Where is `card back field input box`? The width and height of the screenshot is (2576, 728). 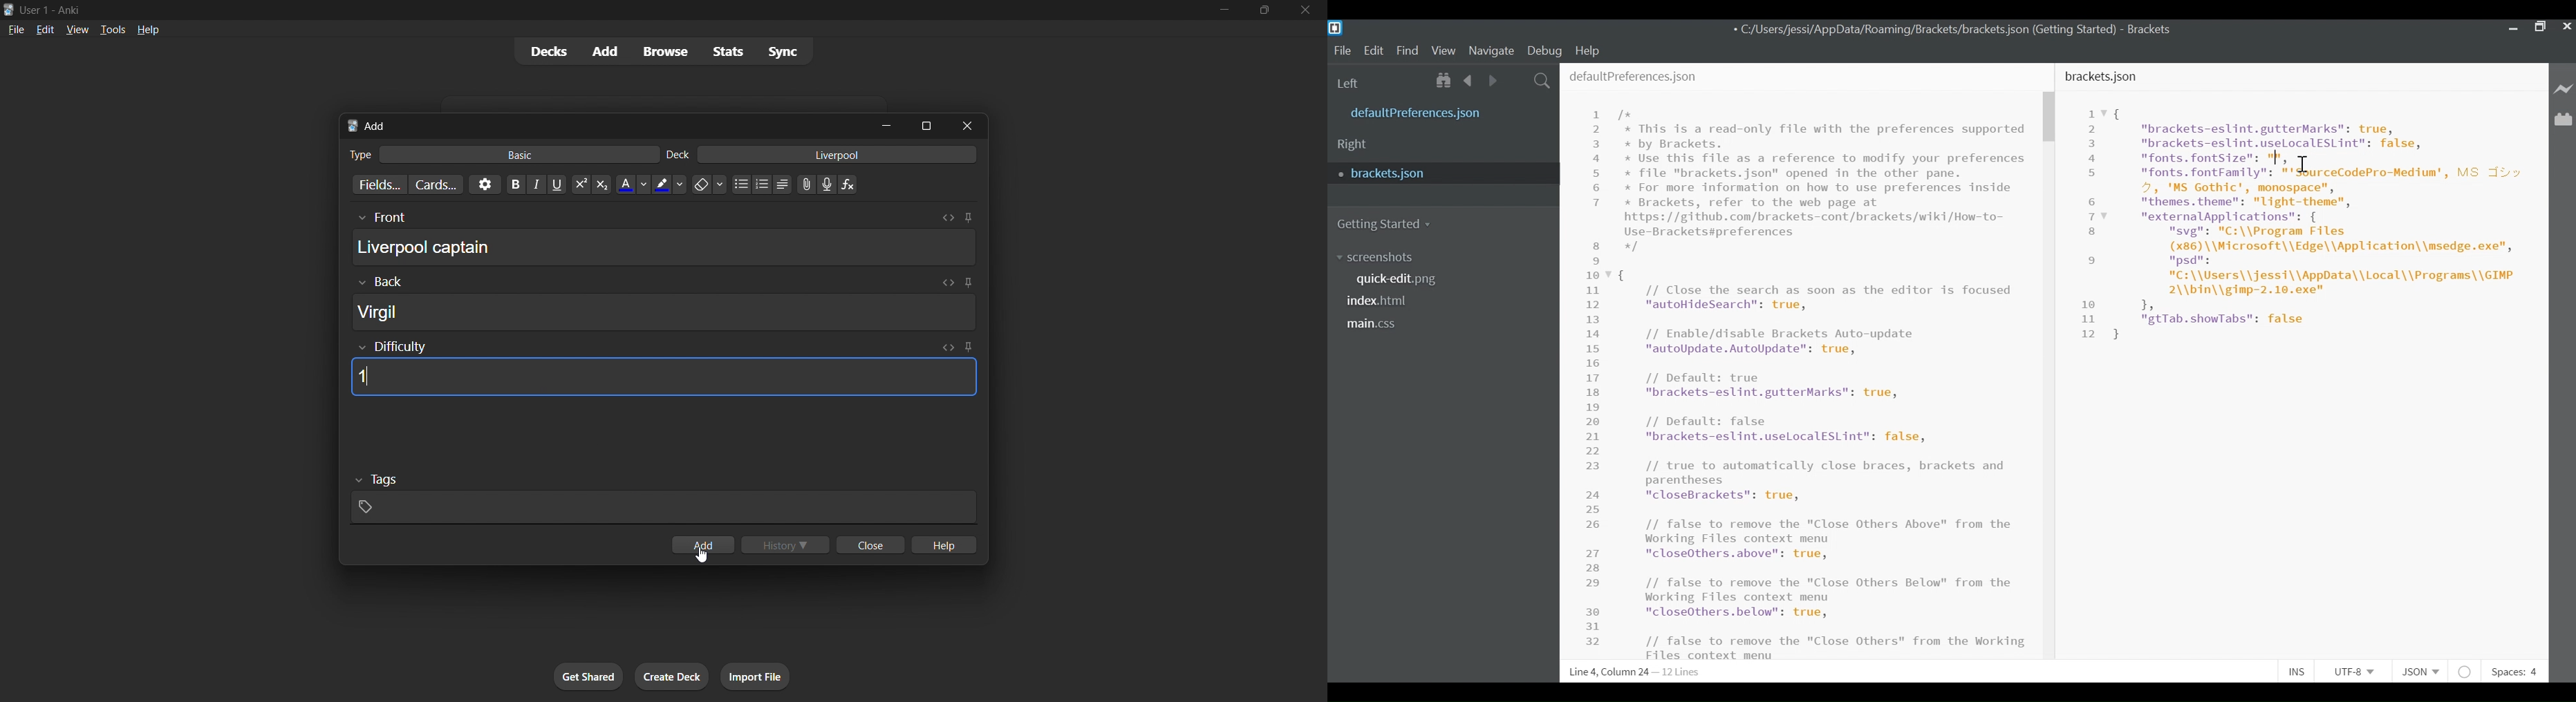 card back field input box is located at coordinates (664, 312).